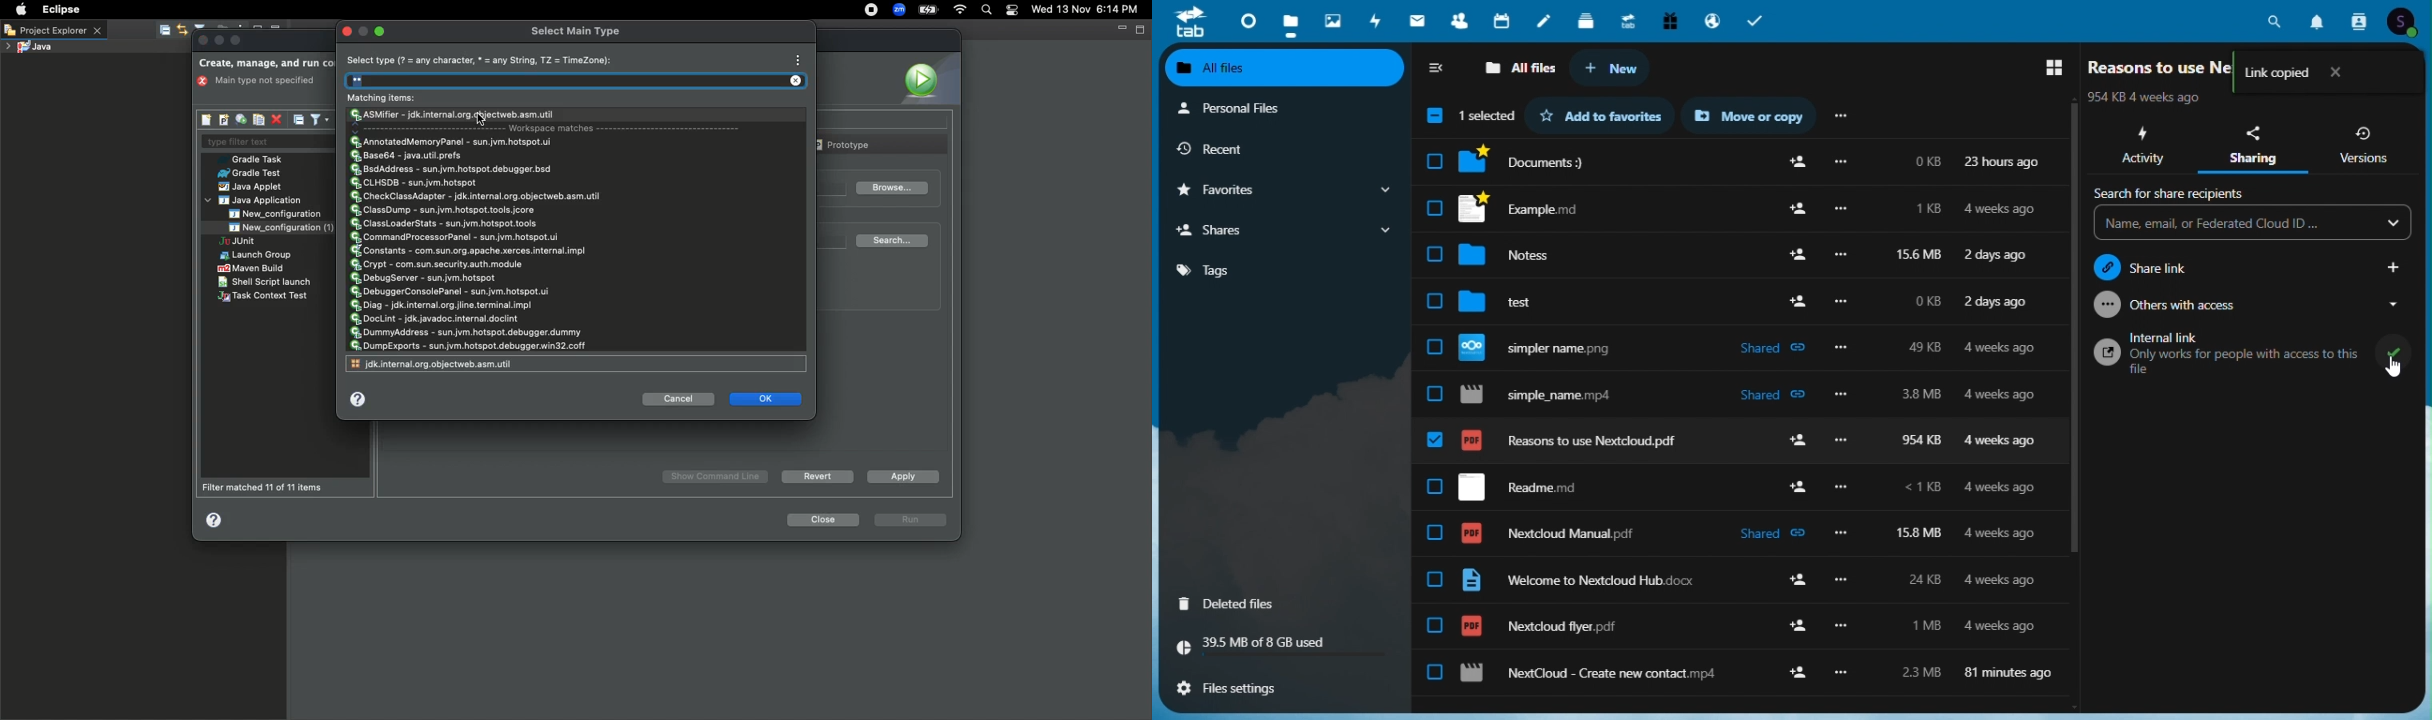  Describe the element at coordinates (1013, 10) in the screenshot. I see `Notification` at that location.